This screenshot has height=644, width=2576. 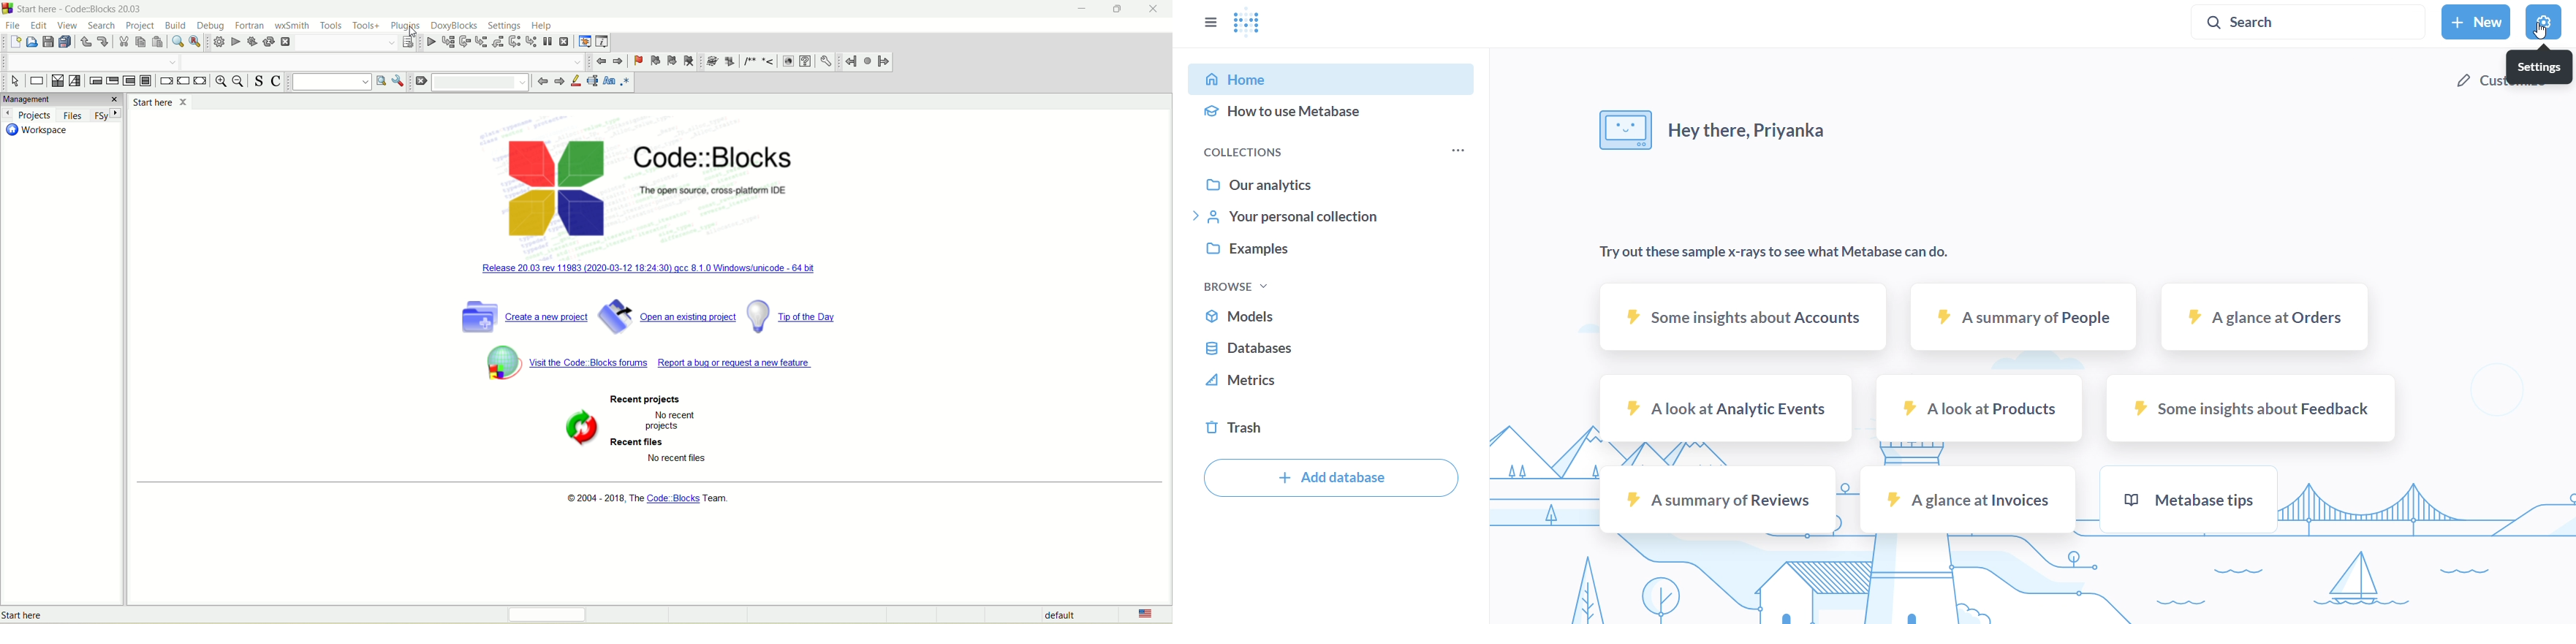 What do you see at coordinates (46, 42) in the screenshot?
I see `save` at bounding box center [46, 42].